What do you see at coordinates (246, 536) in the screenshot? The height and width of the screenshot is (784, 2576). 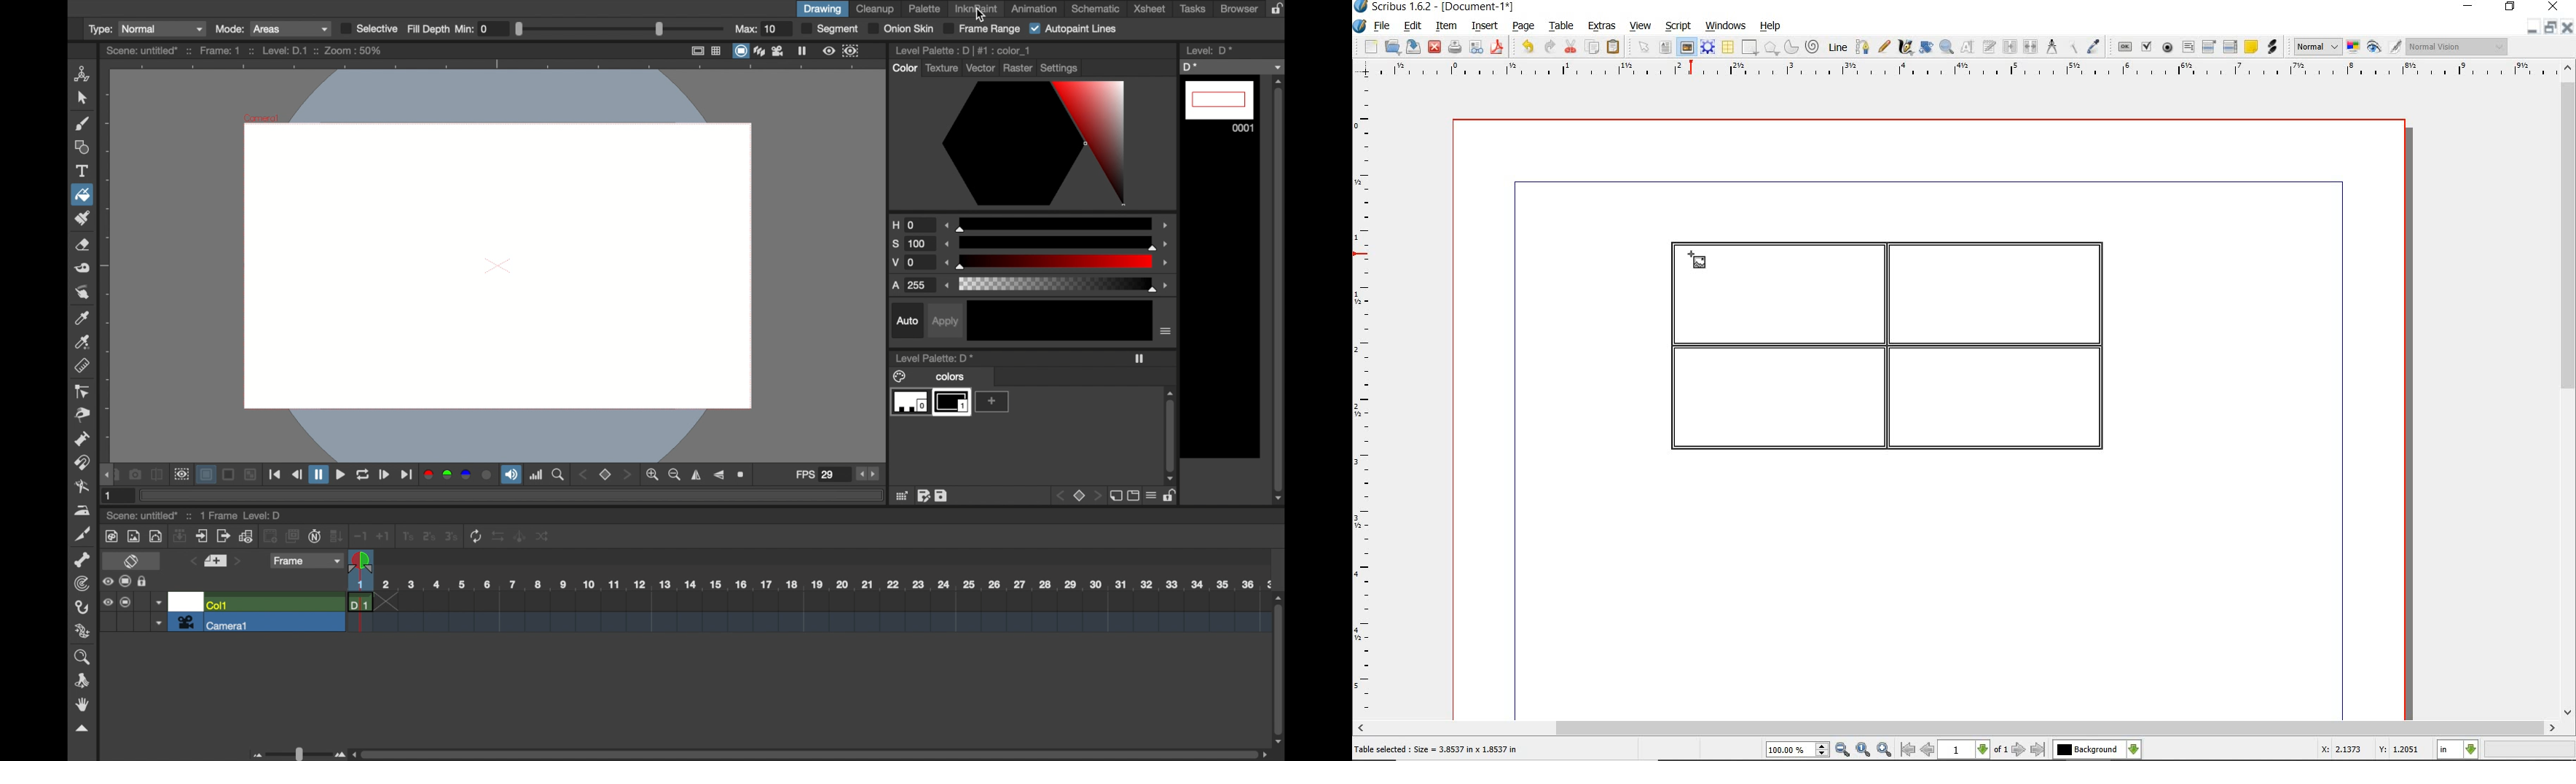 I see `graph` at bounding box center [246, 536].